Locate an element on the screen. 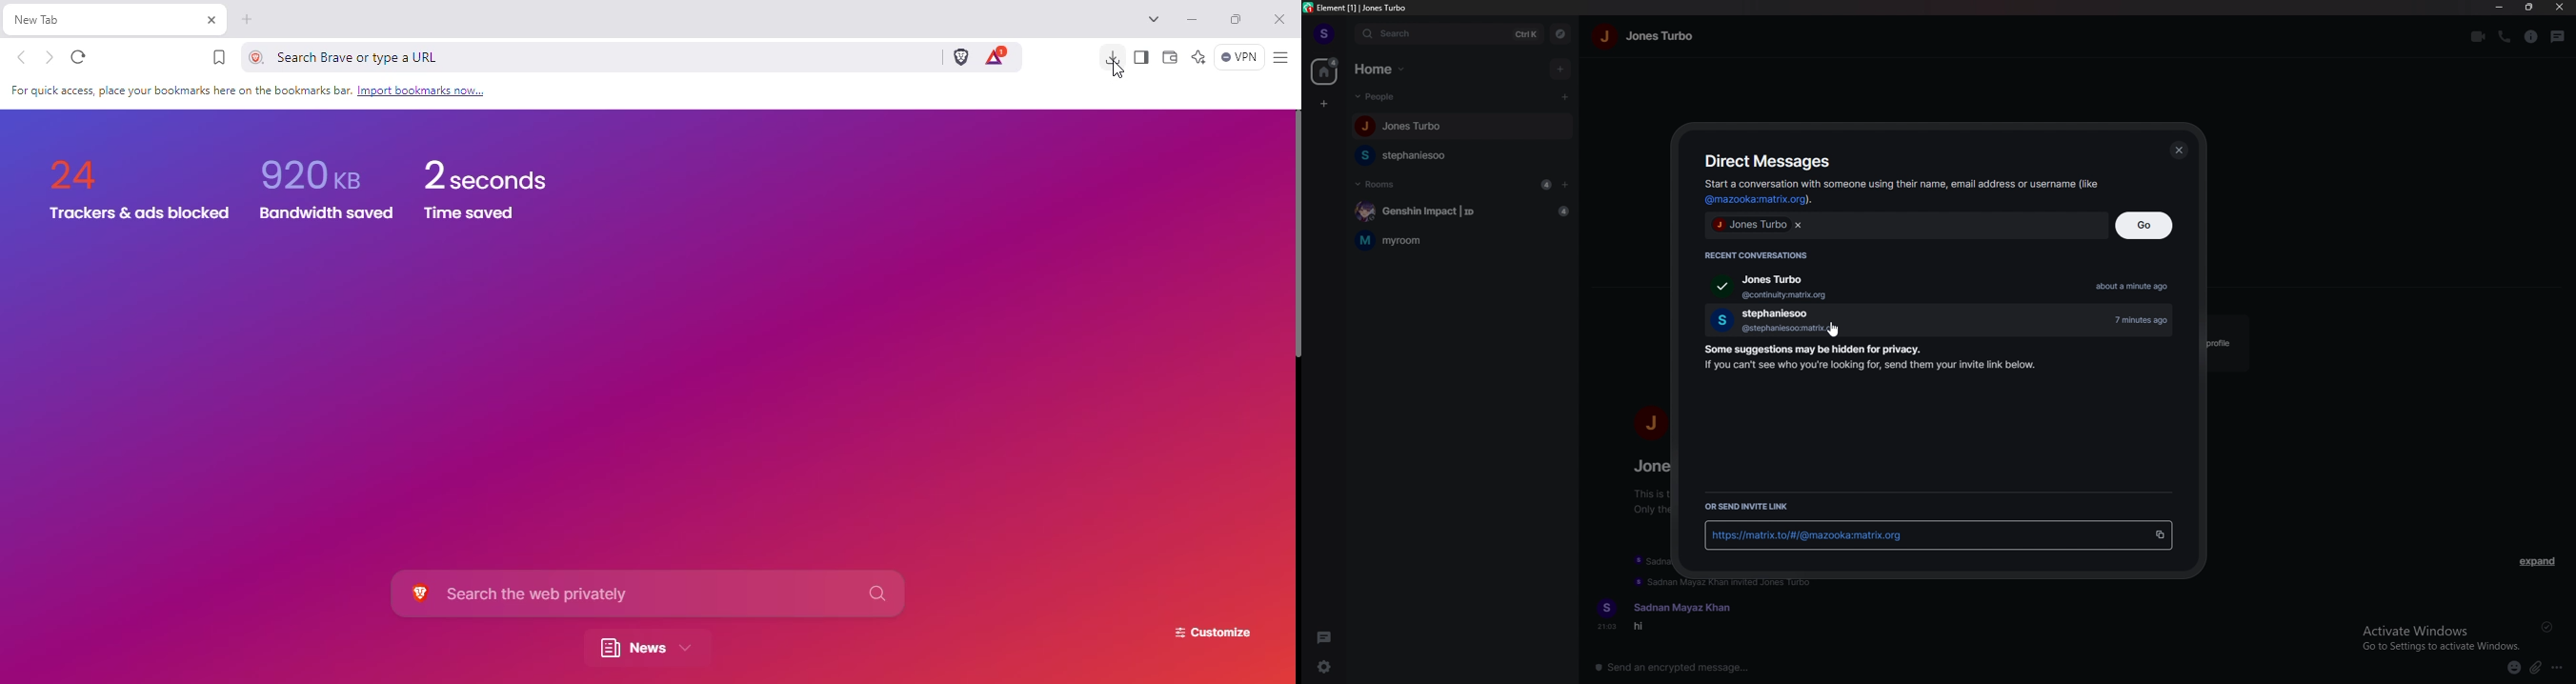  call is located at coordinates (2505, 37).